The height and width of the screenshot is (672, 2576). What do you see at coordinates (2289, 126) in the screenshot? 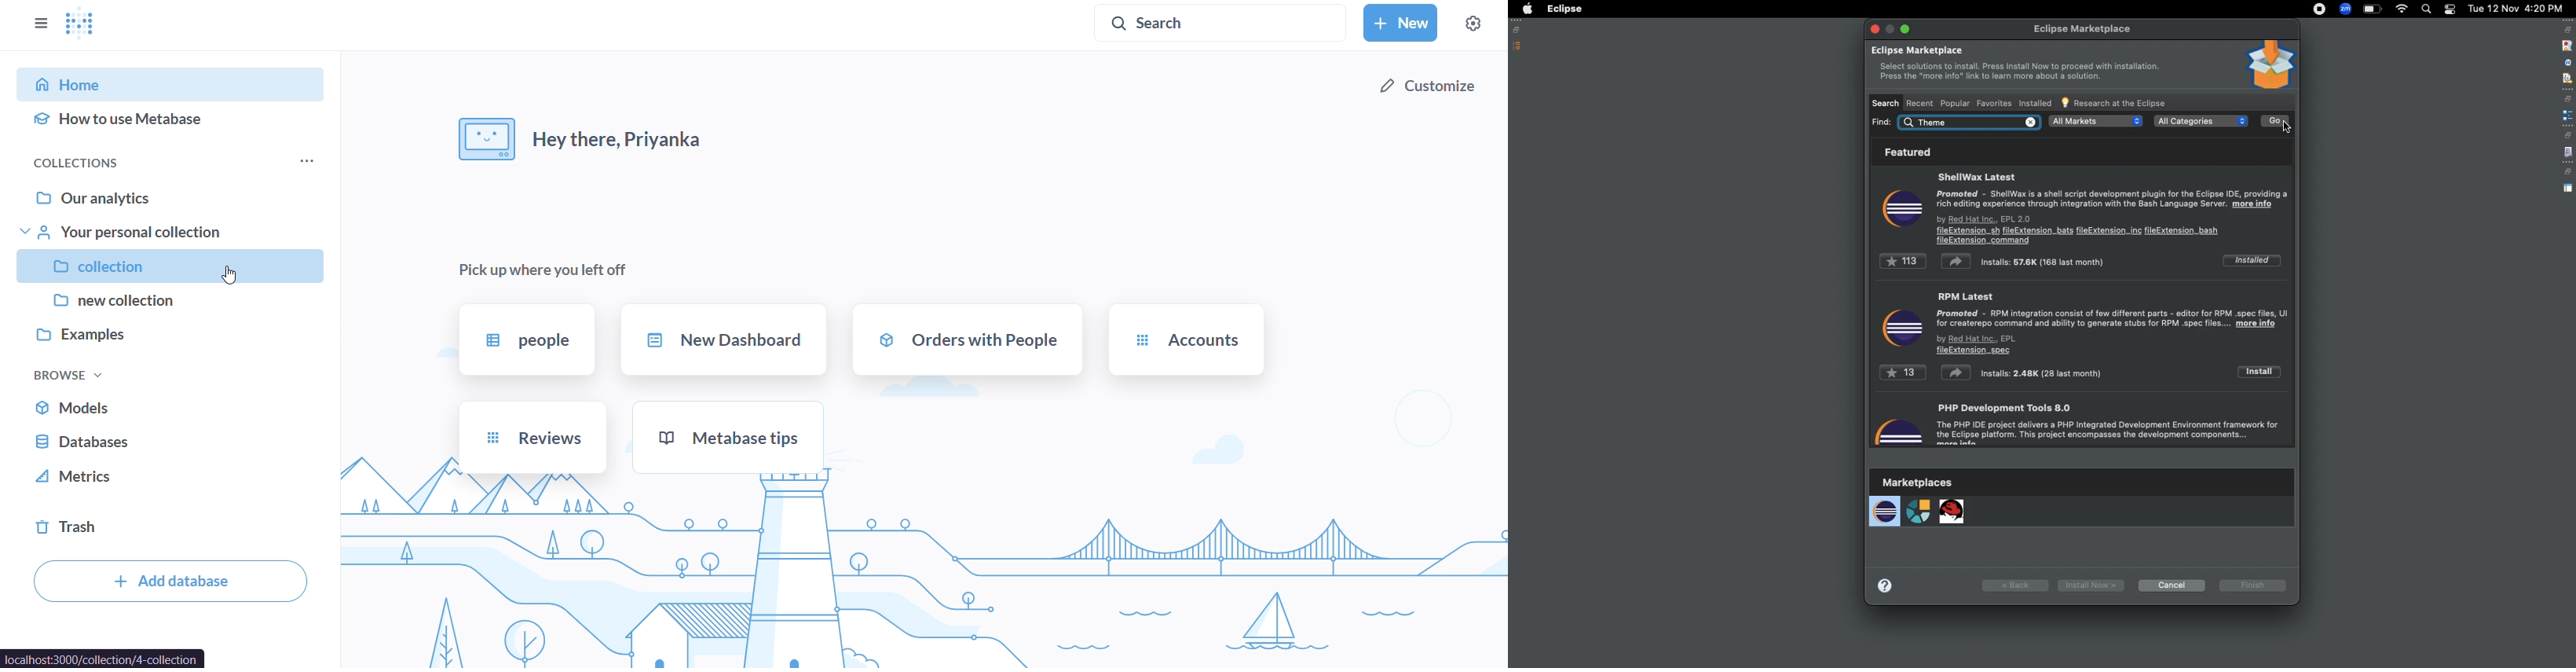
I see `color` at bounding box center [2289, 126].